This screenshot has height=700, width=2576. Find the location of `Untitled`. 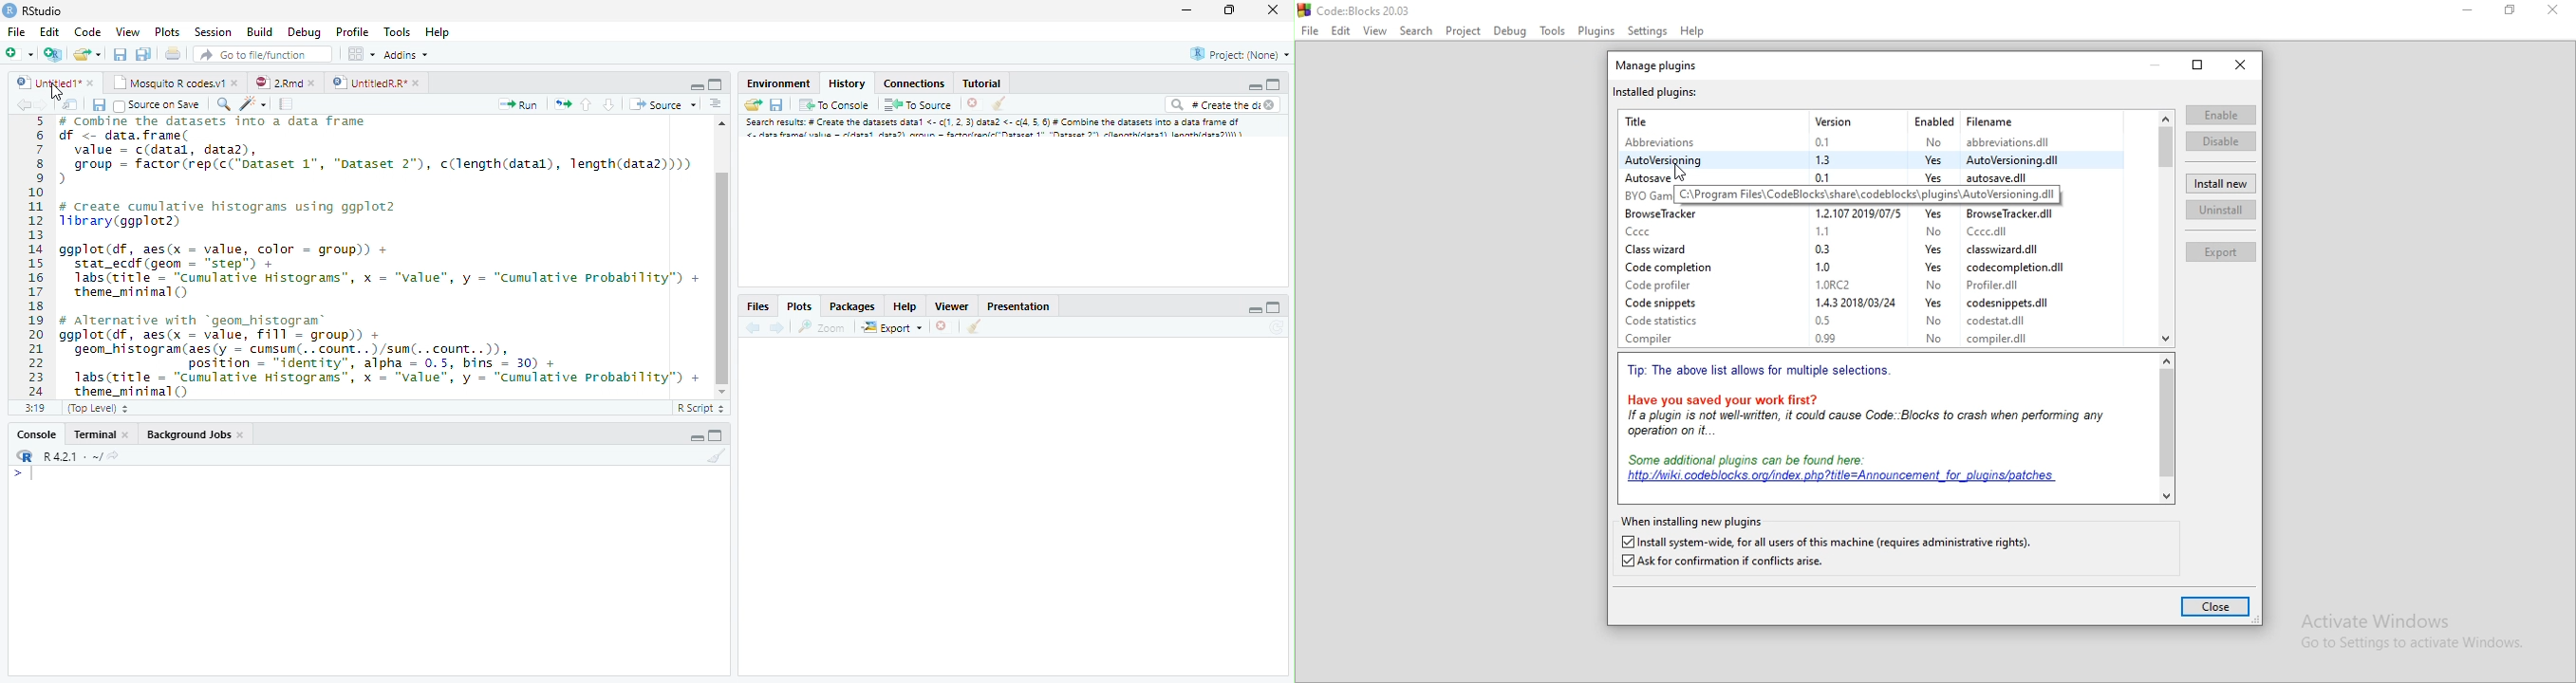

Untitled is located at coordinates (58, 81).